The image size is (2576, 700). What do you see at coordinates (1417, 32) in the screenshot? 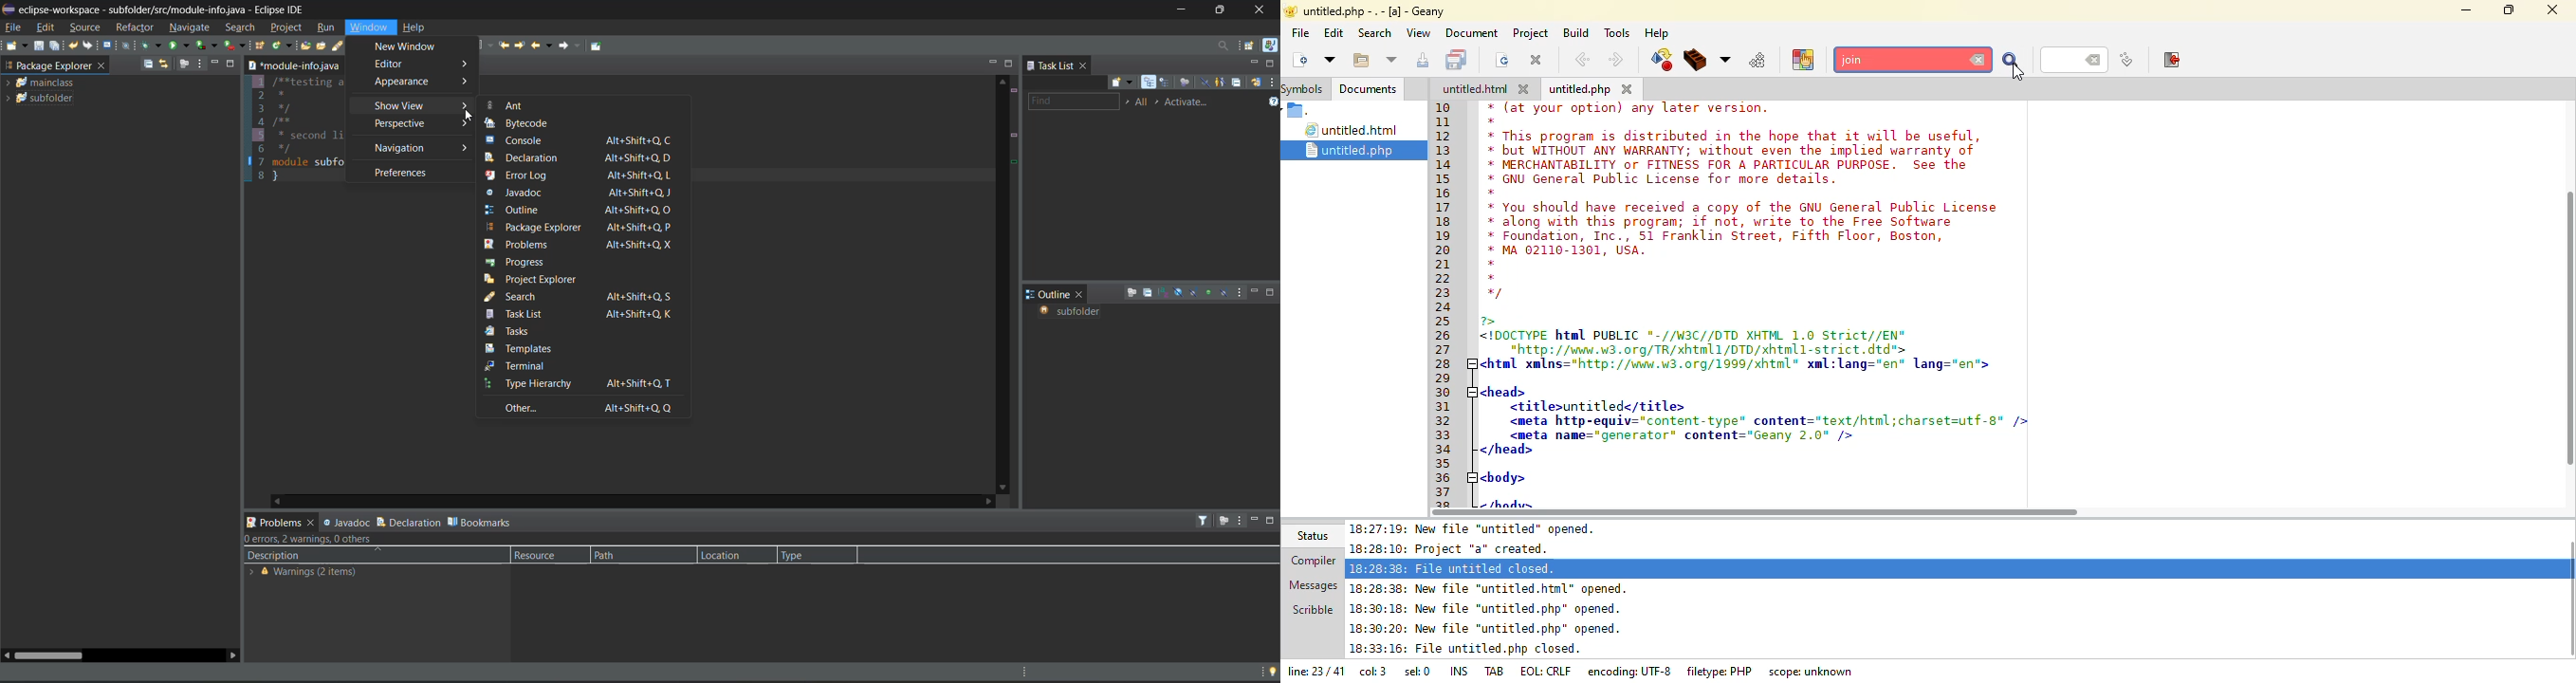
I see `view` at bounding box center [1417, 32].